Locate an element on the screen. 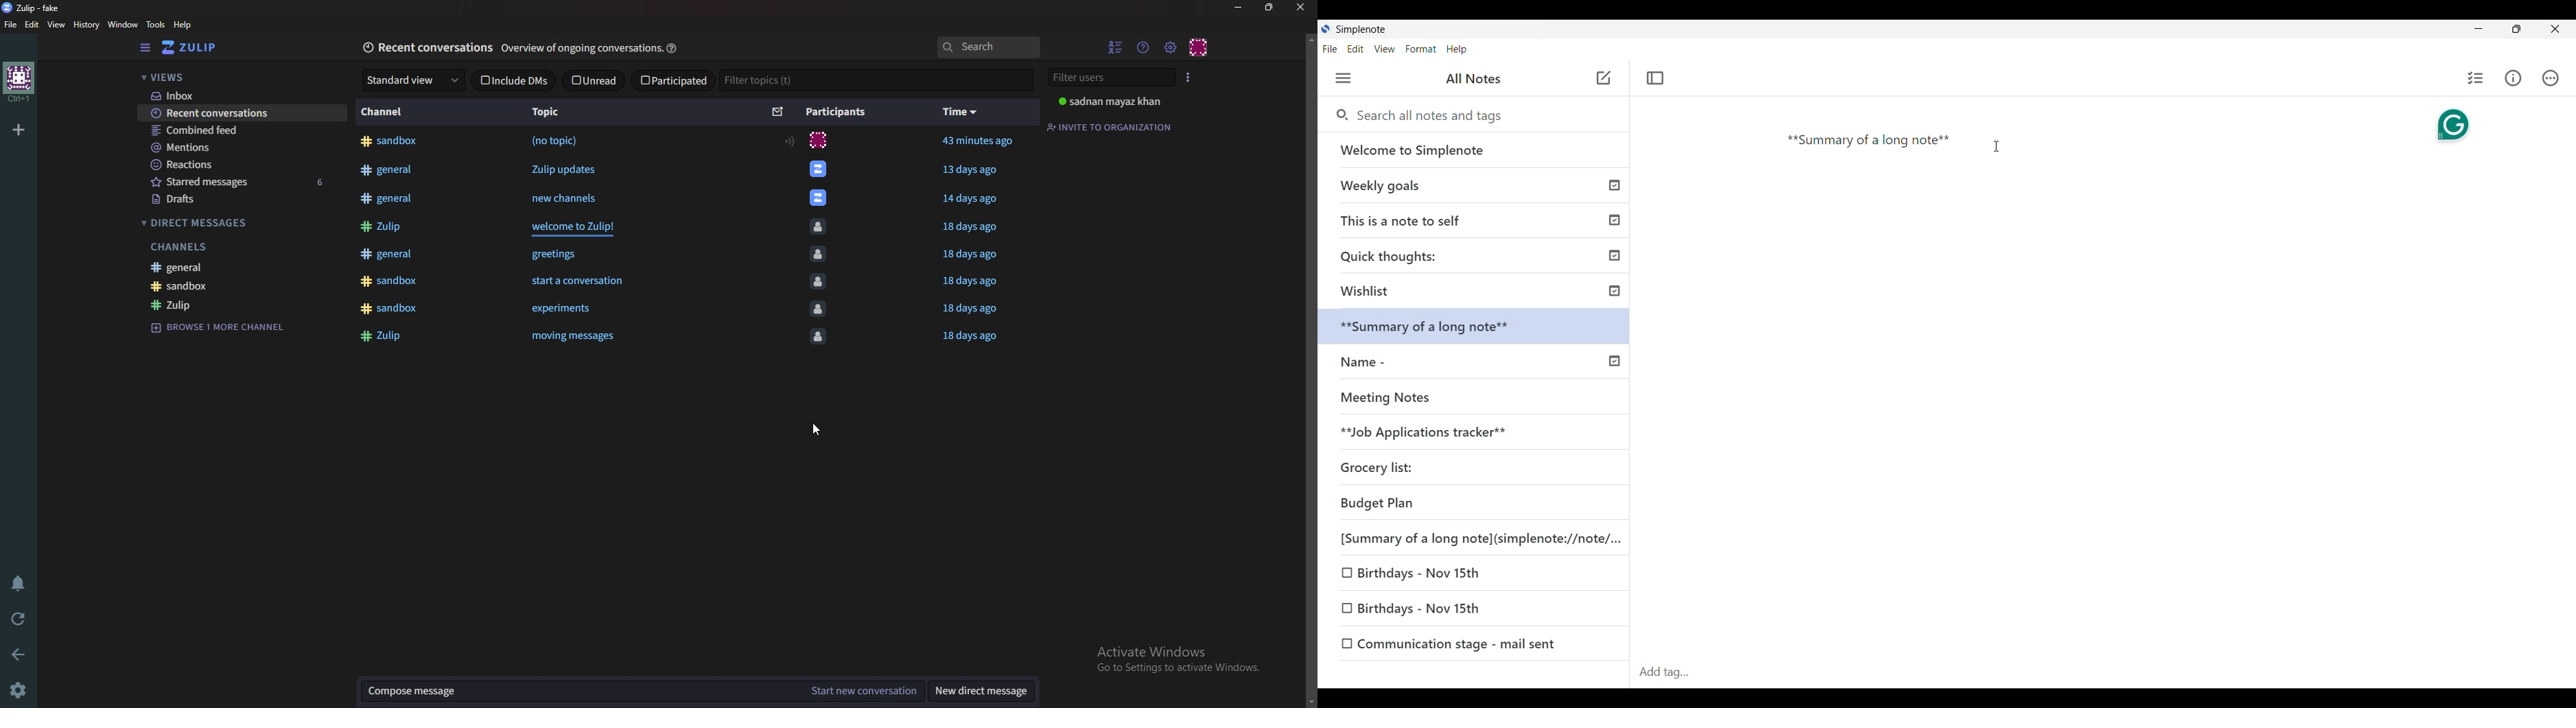 The width and height of the screenshot is (2576, 728). Close interface is located at coordinates (2555, 29).